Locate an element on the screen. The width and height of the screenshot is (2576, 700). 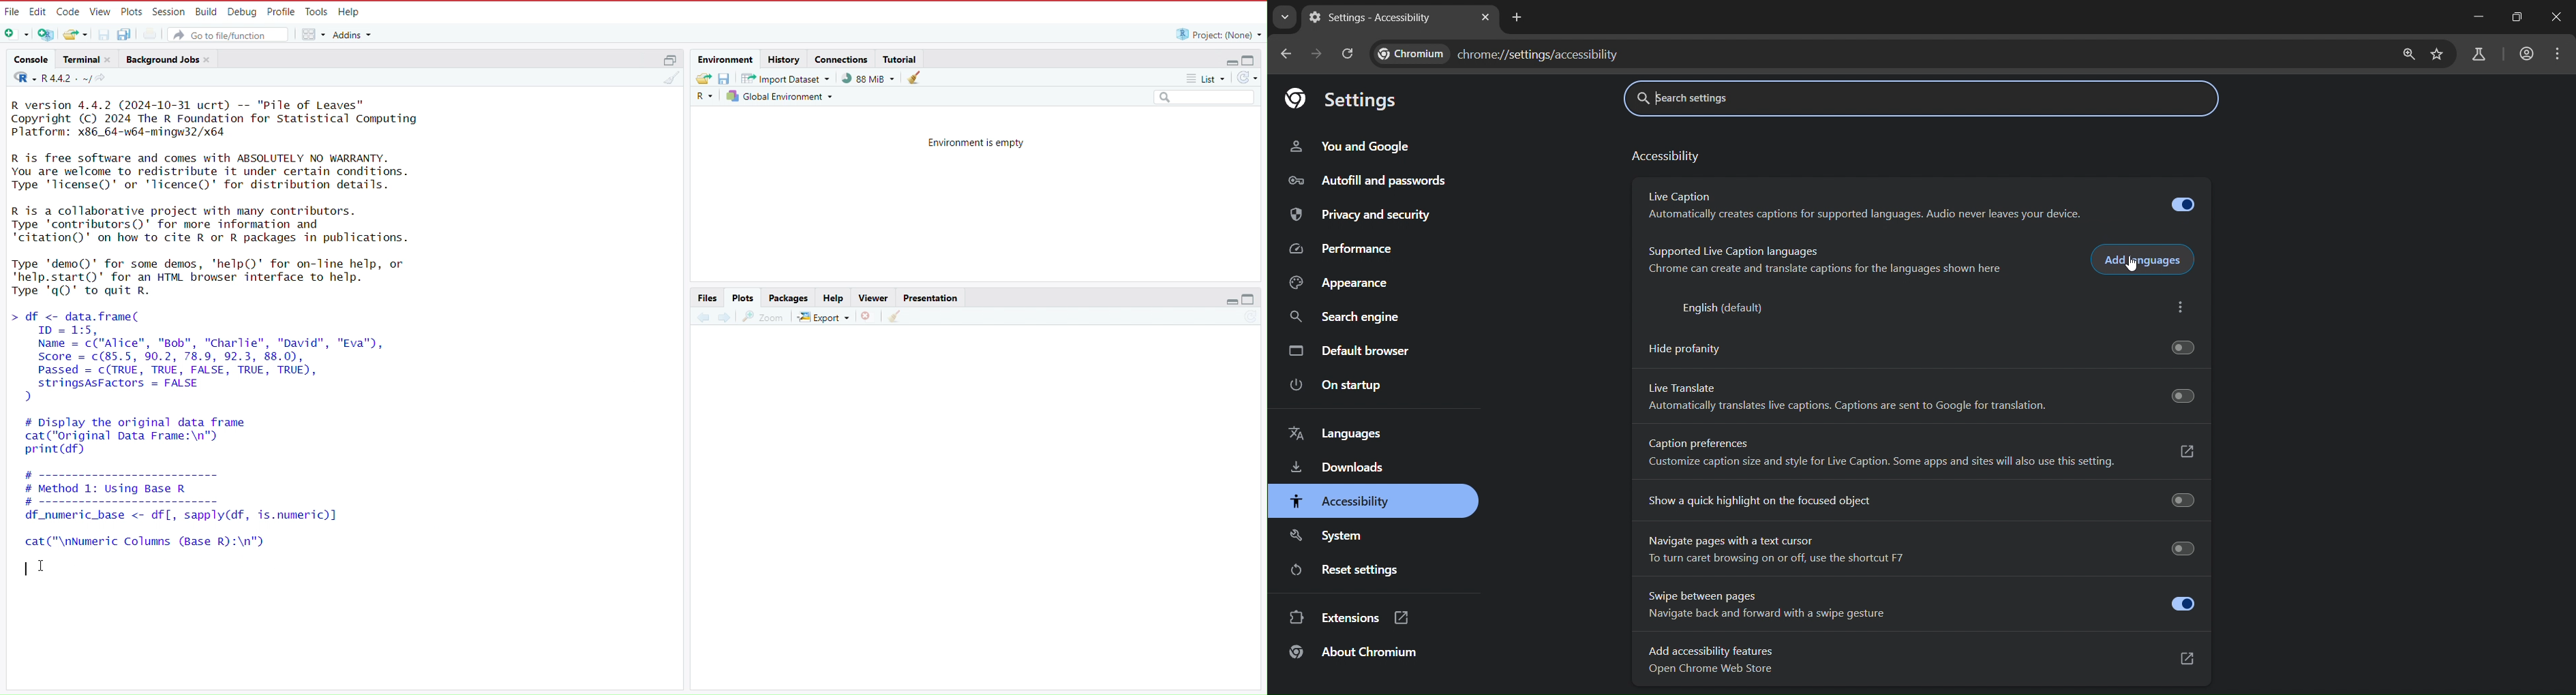
empty area is located at coordinates (963, 517).